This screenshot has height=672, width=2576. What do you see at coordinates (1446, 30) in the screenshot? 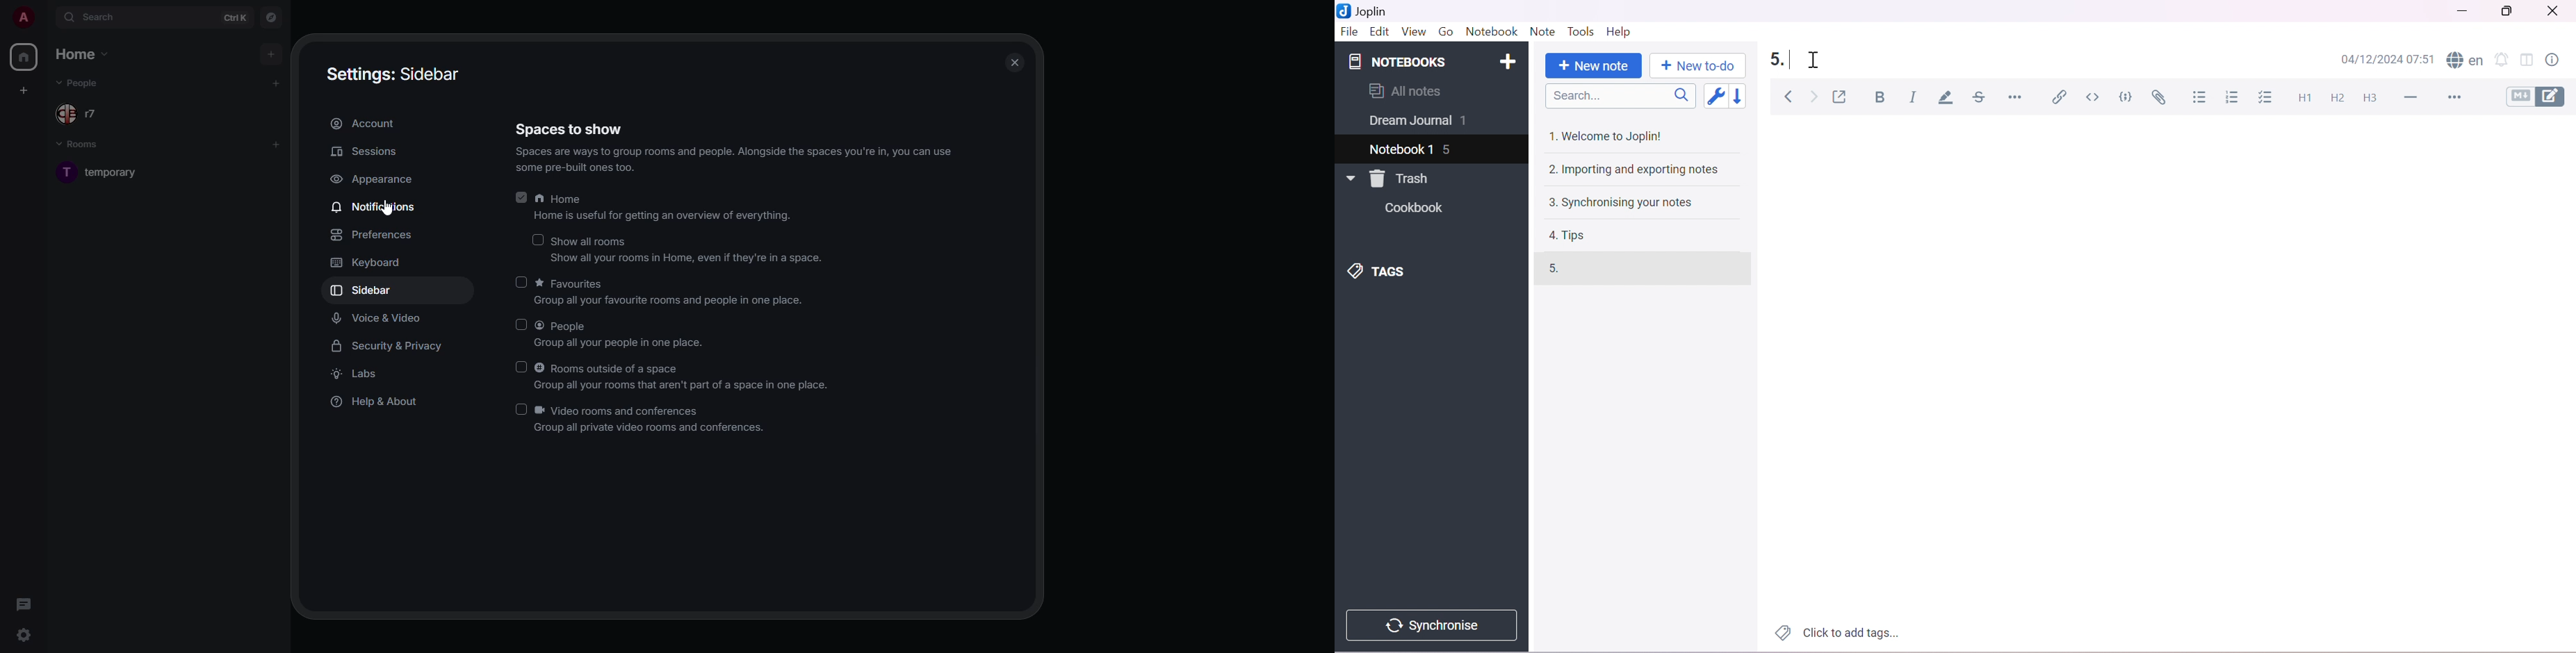
I see `Go` at bounding box center [1446, 30].